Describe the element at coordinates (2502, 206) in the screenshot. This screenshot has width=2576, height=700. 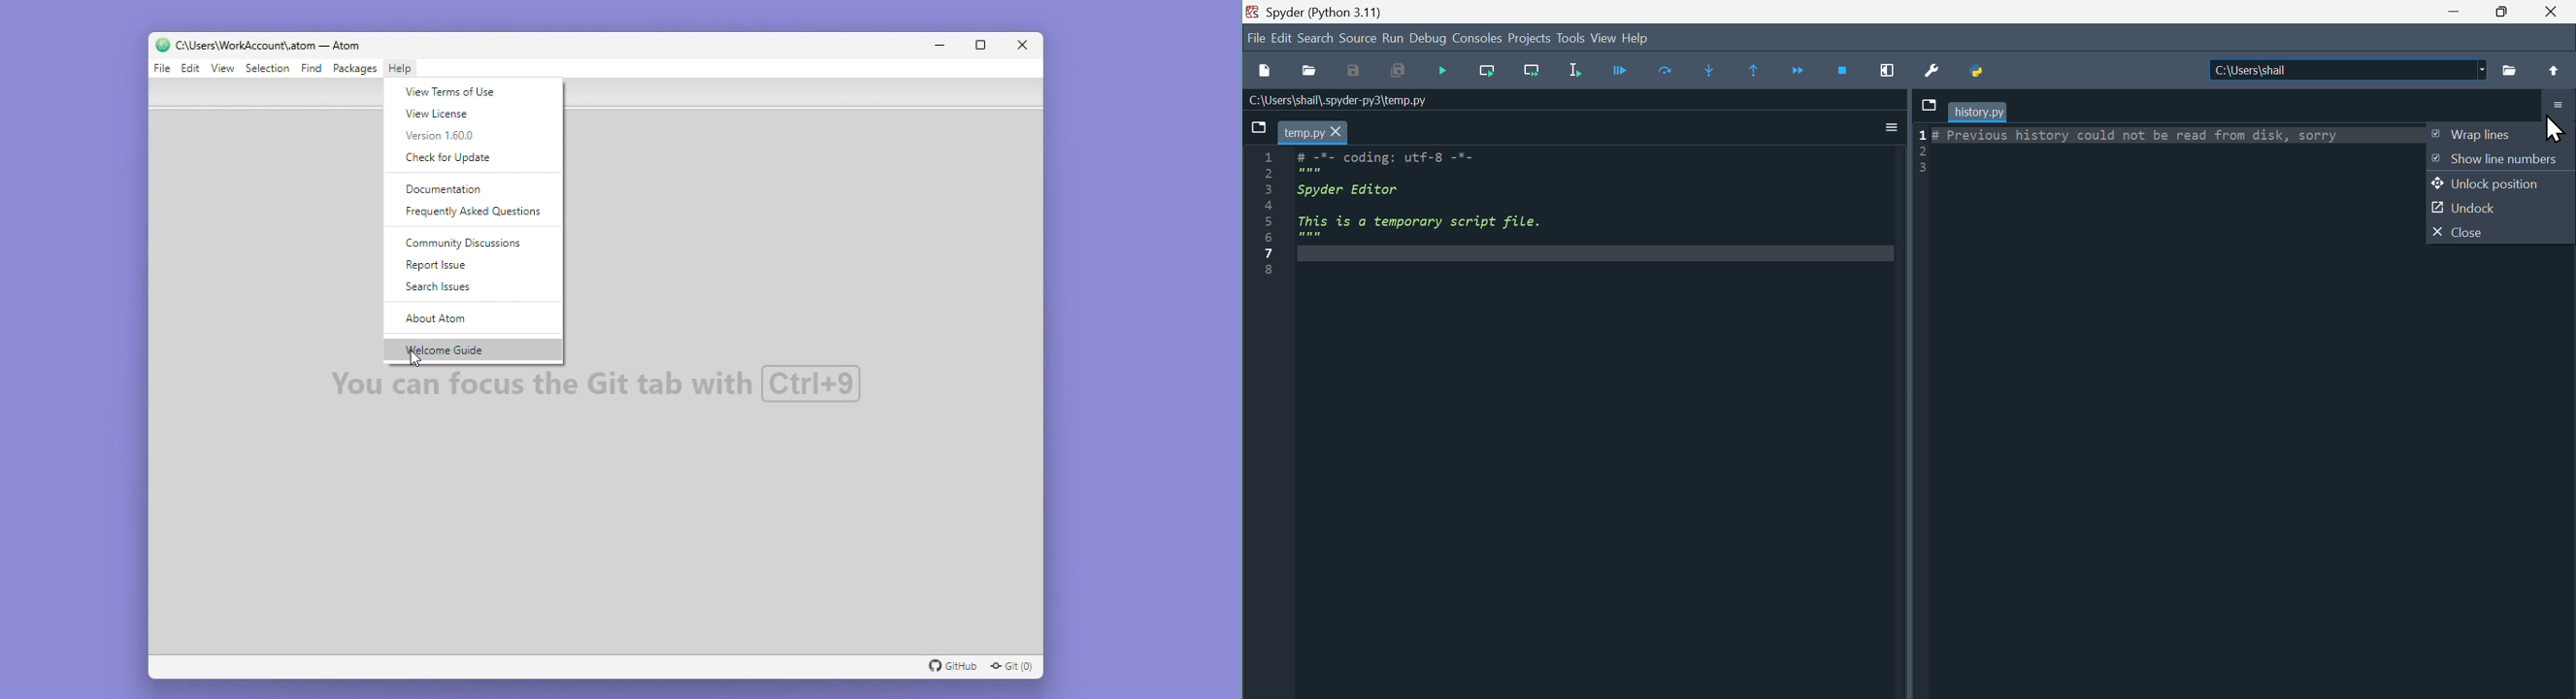
I see `Undock` at that location.